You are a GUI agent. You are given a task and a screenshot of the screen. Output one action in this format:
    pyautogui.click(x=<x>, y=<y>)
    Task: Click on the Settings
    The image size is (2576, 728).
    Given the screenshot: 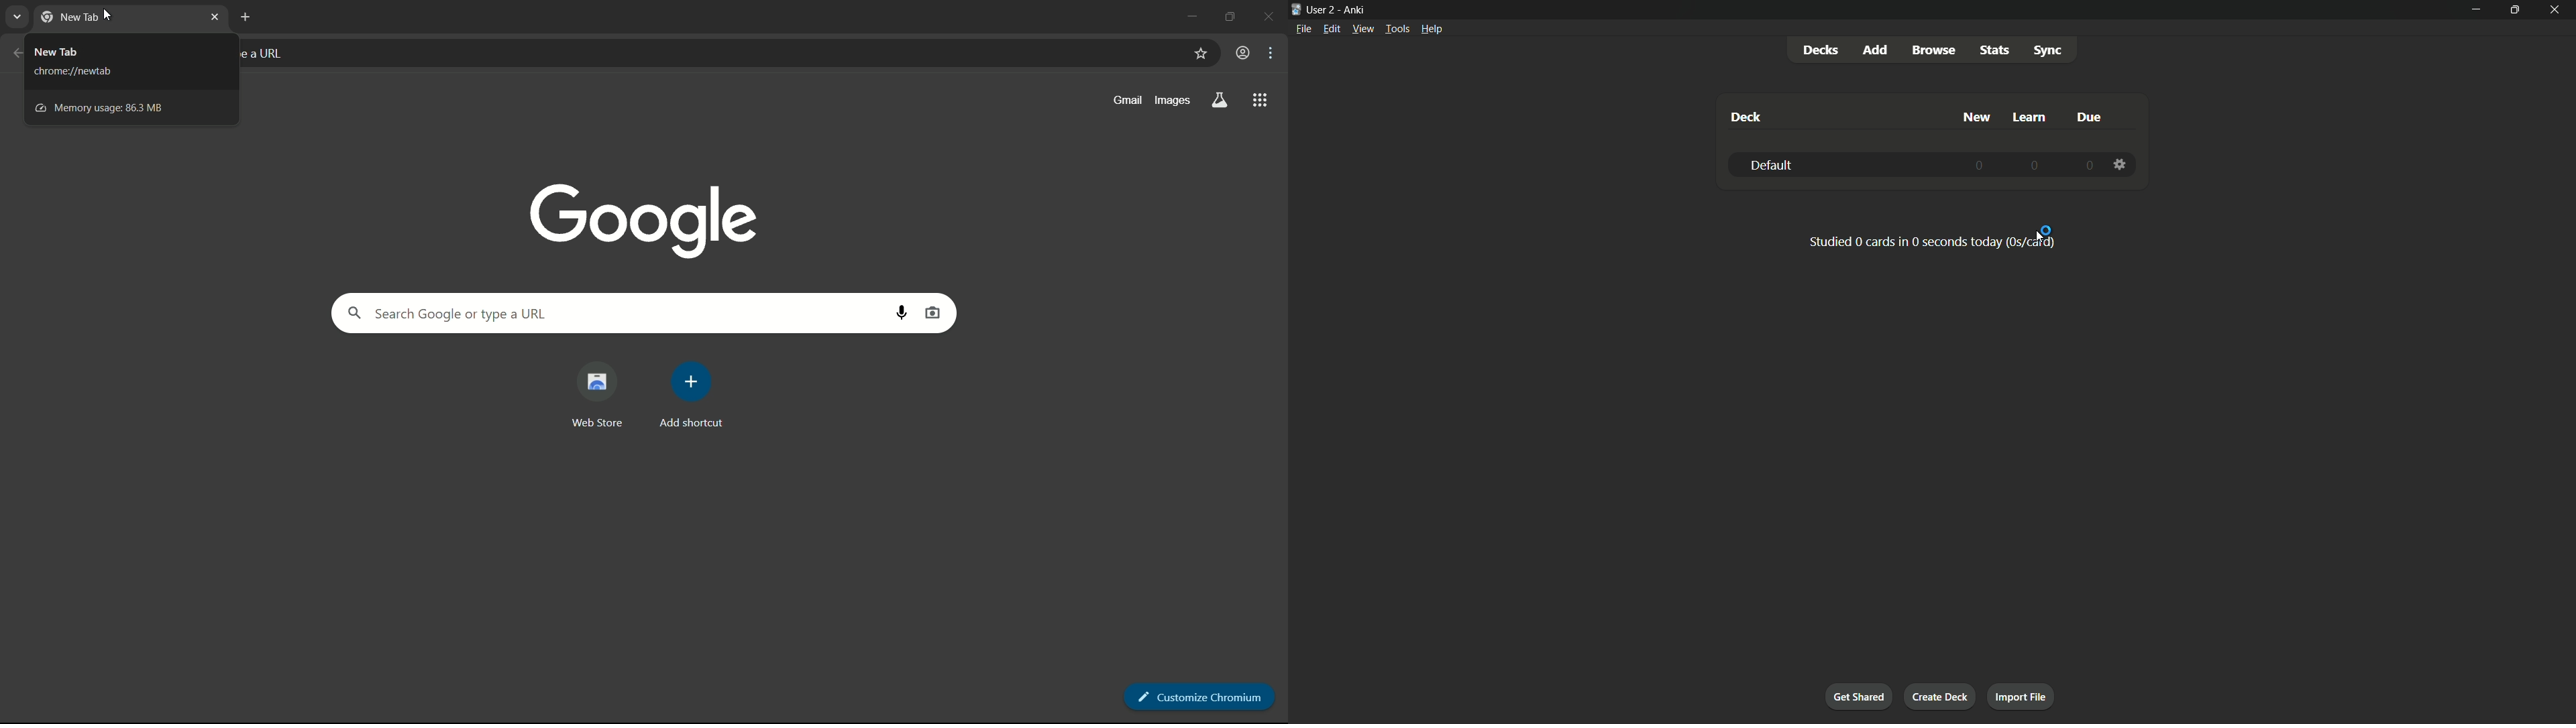 What is the action you would take?
    pyautogui.click(x=2122, y=164)
    